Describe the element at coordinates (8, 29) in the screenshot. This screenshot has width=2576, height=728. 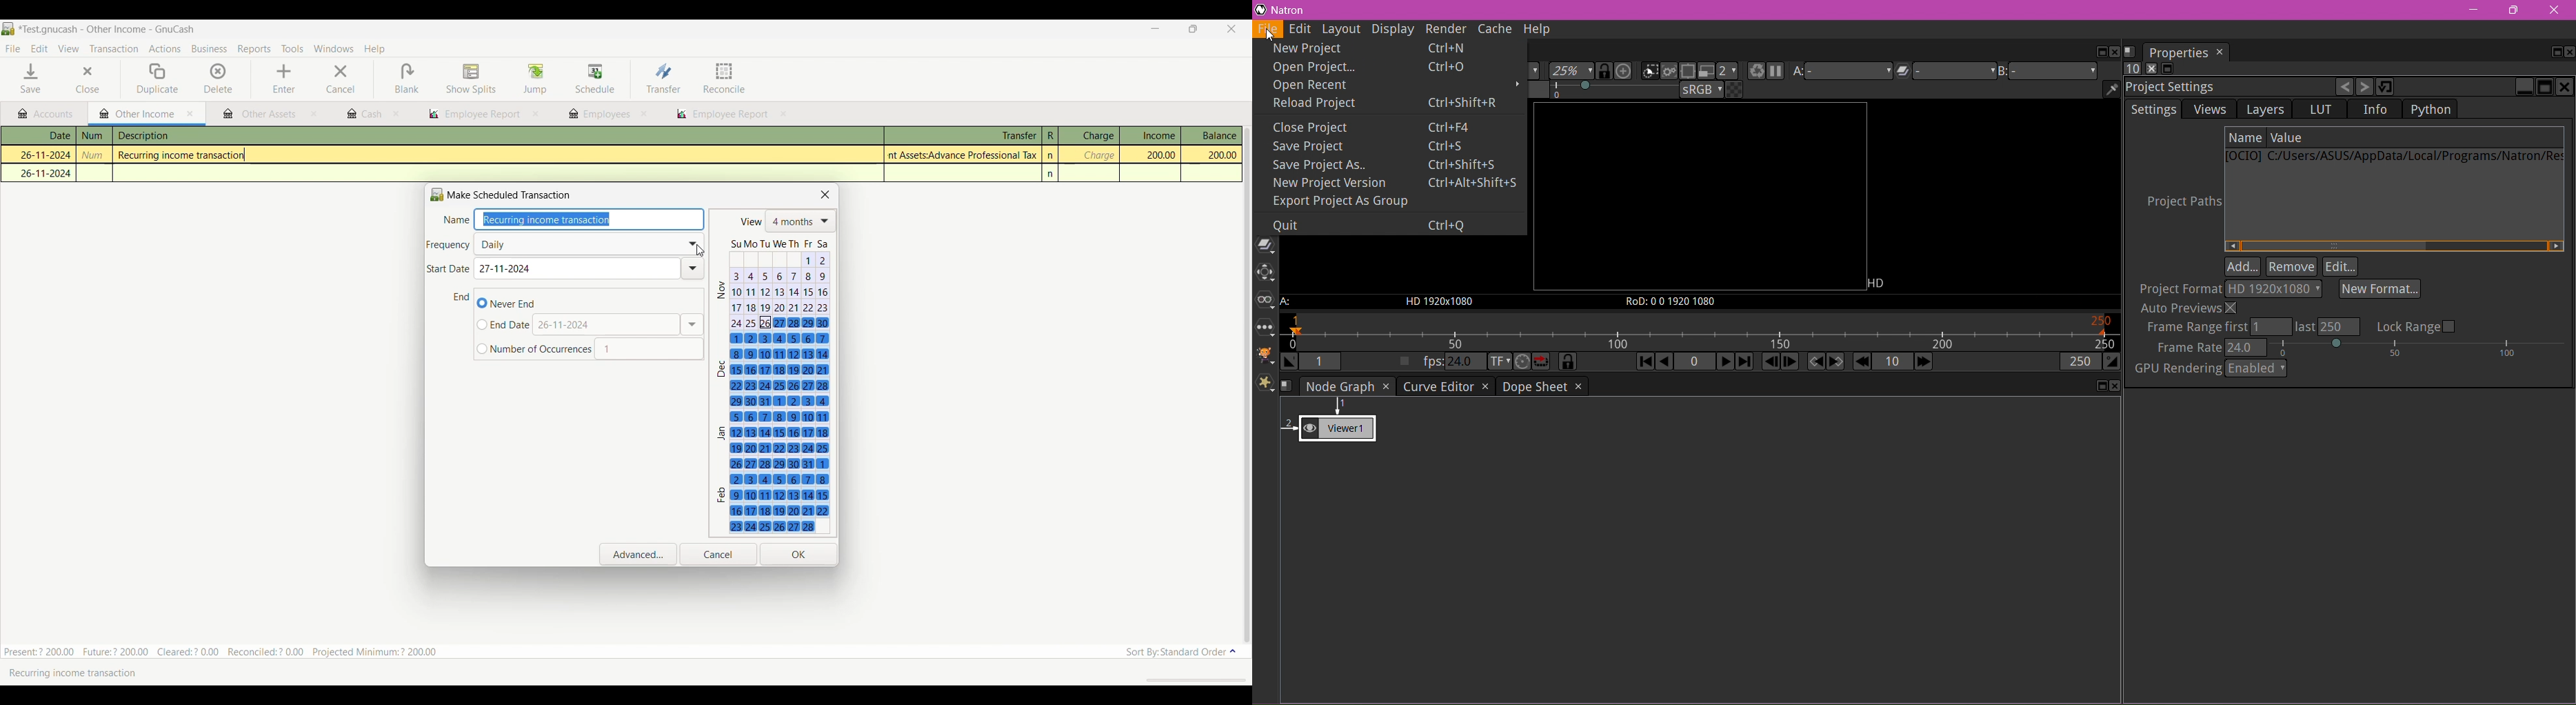
I see `Software logo` at that location.